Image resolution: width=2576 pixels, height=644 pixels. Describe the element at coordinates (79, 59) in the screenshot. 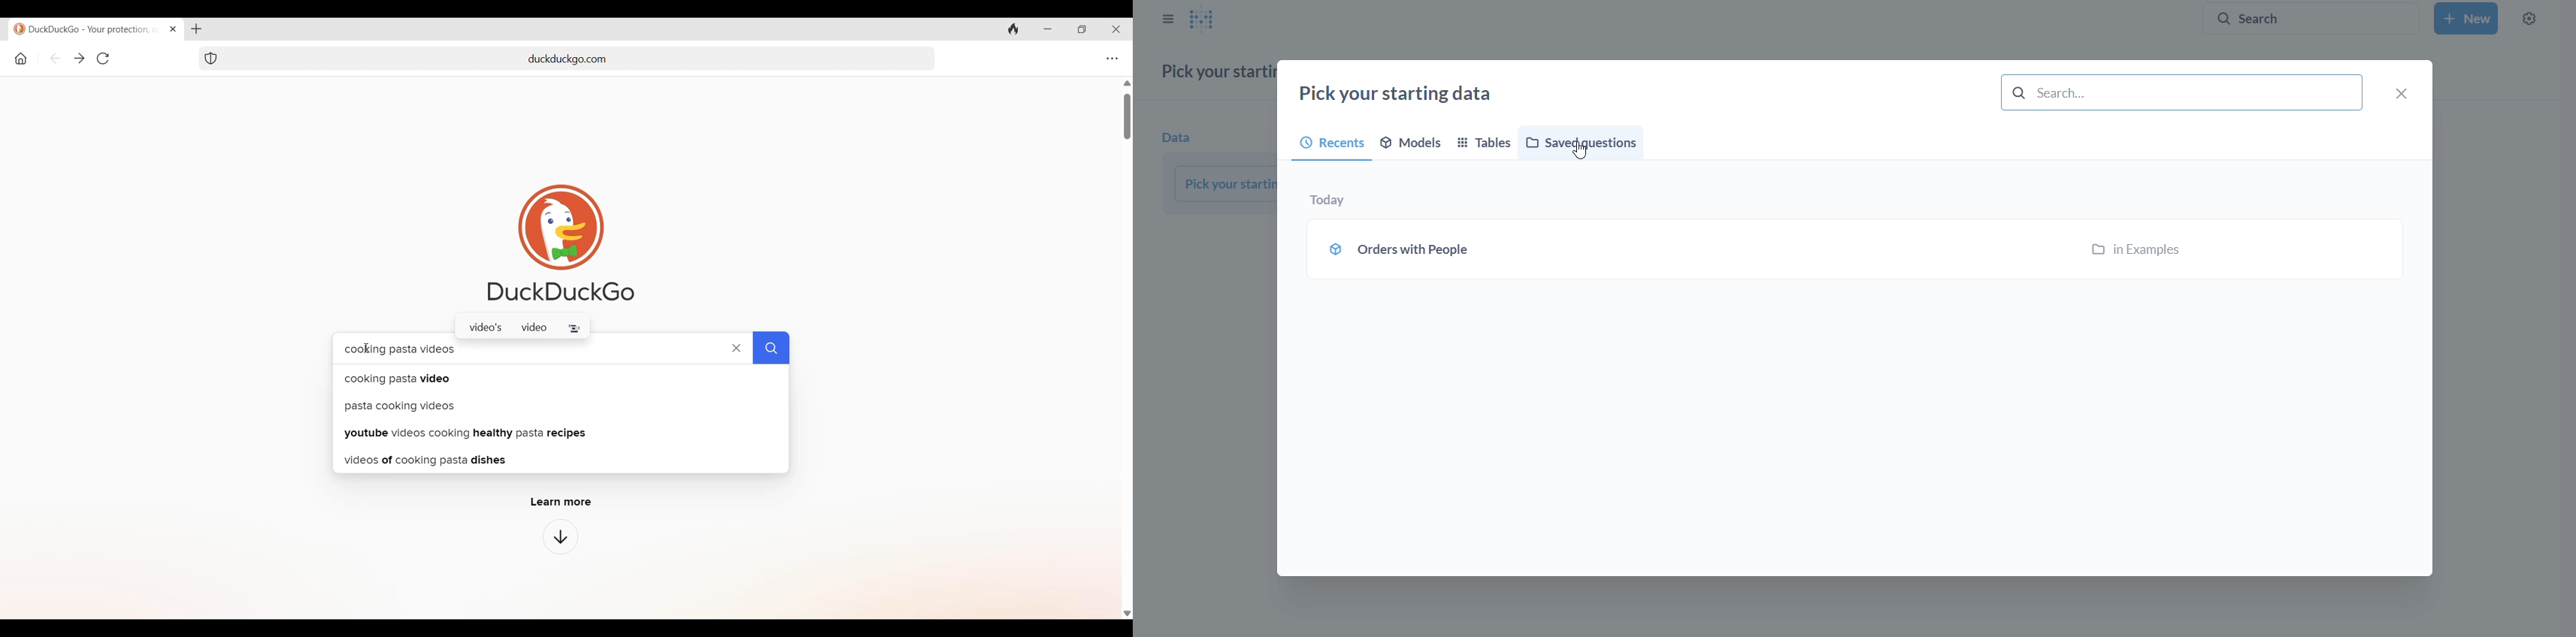

I see `Go forward` at that location.